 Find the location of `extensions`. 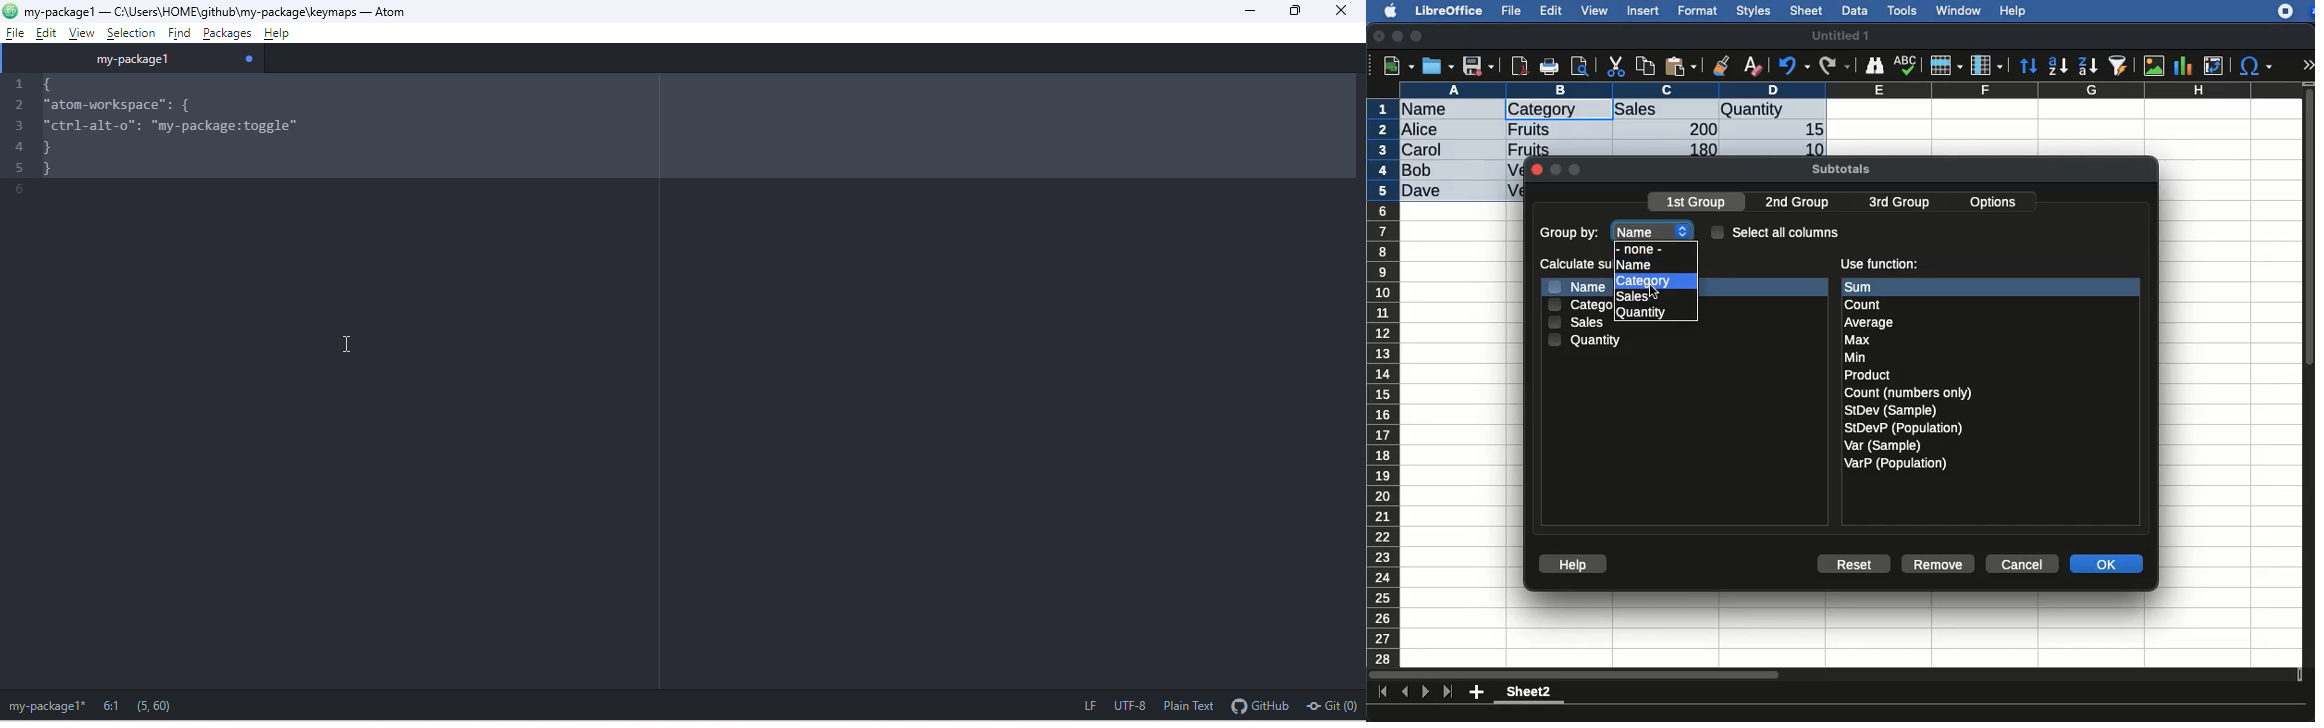

extensions is located at coordinates (2296, 11).